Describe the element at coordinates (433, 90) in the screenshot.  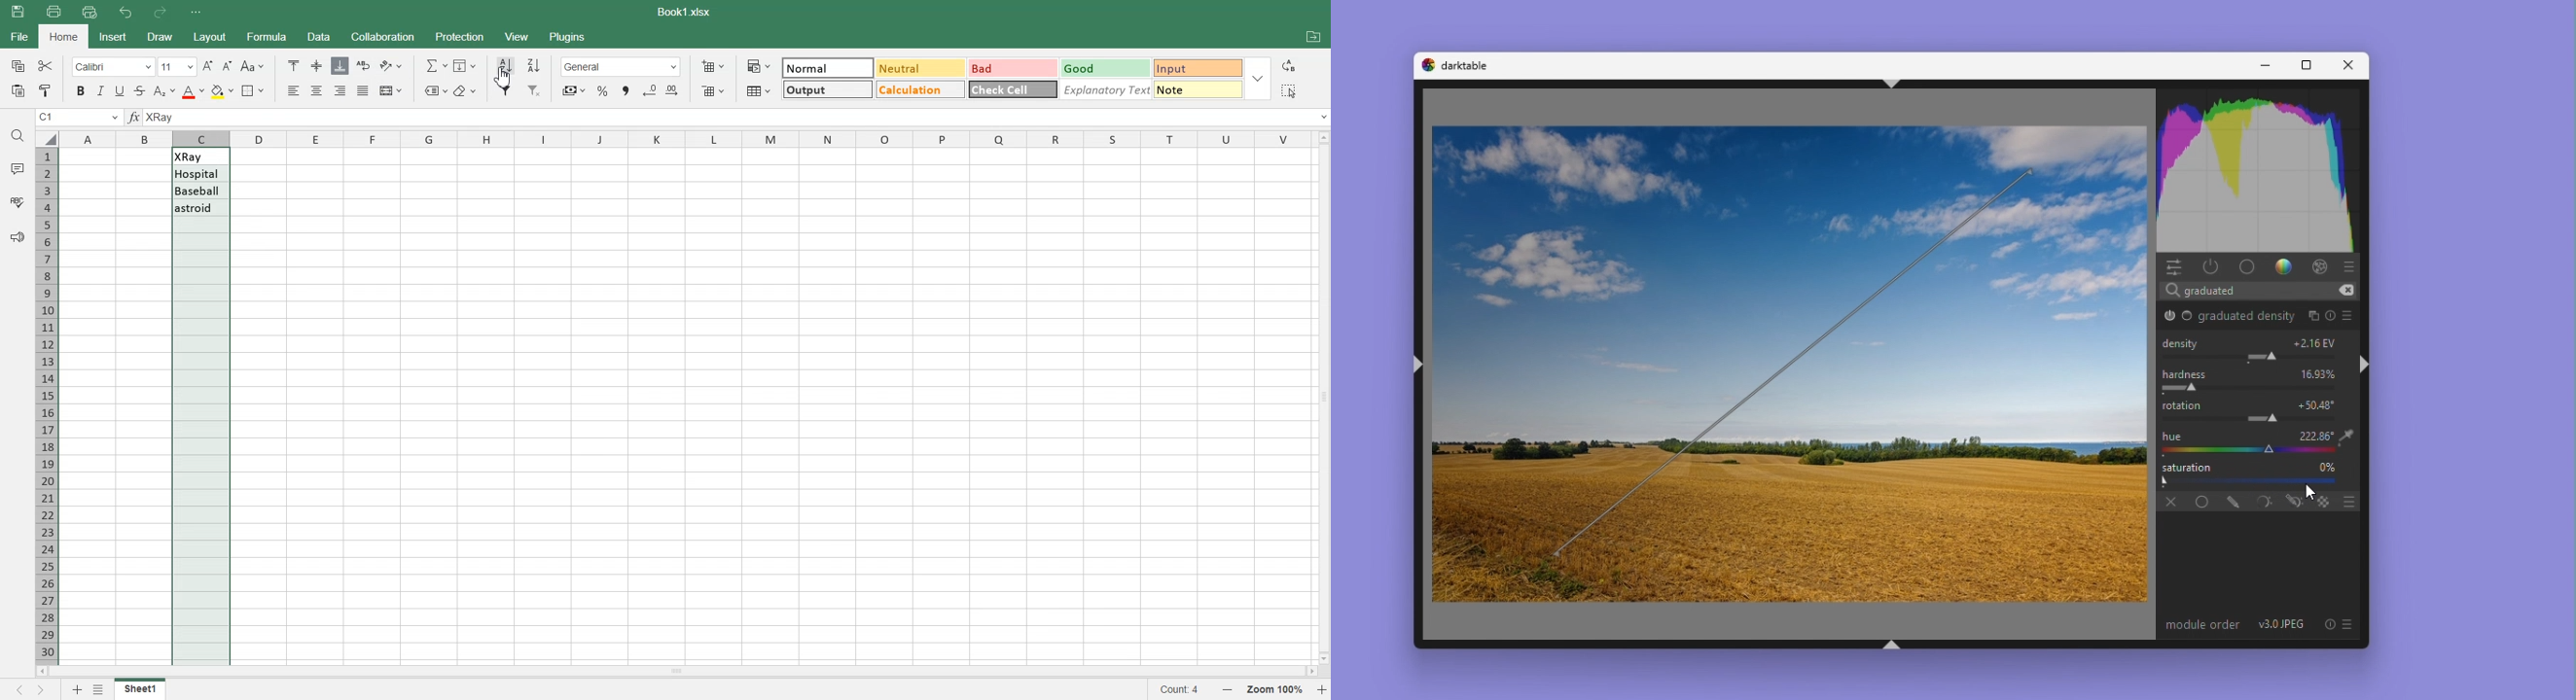
I see `Named Range` at that location.